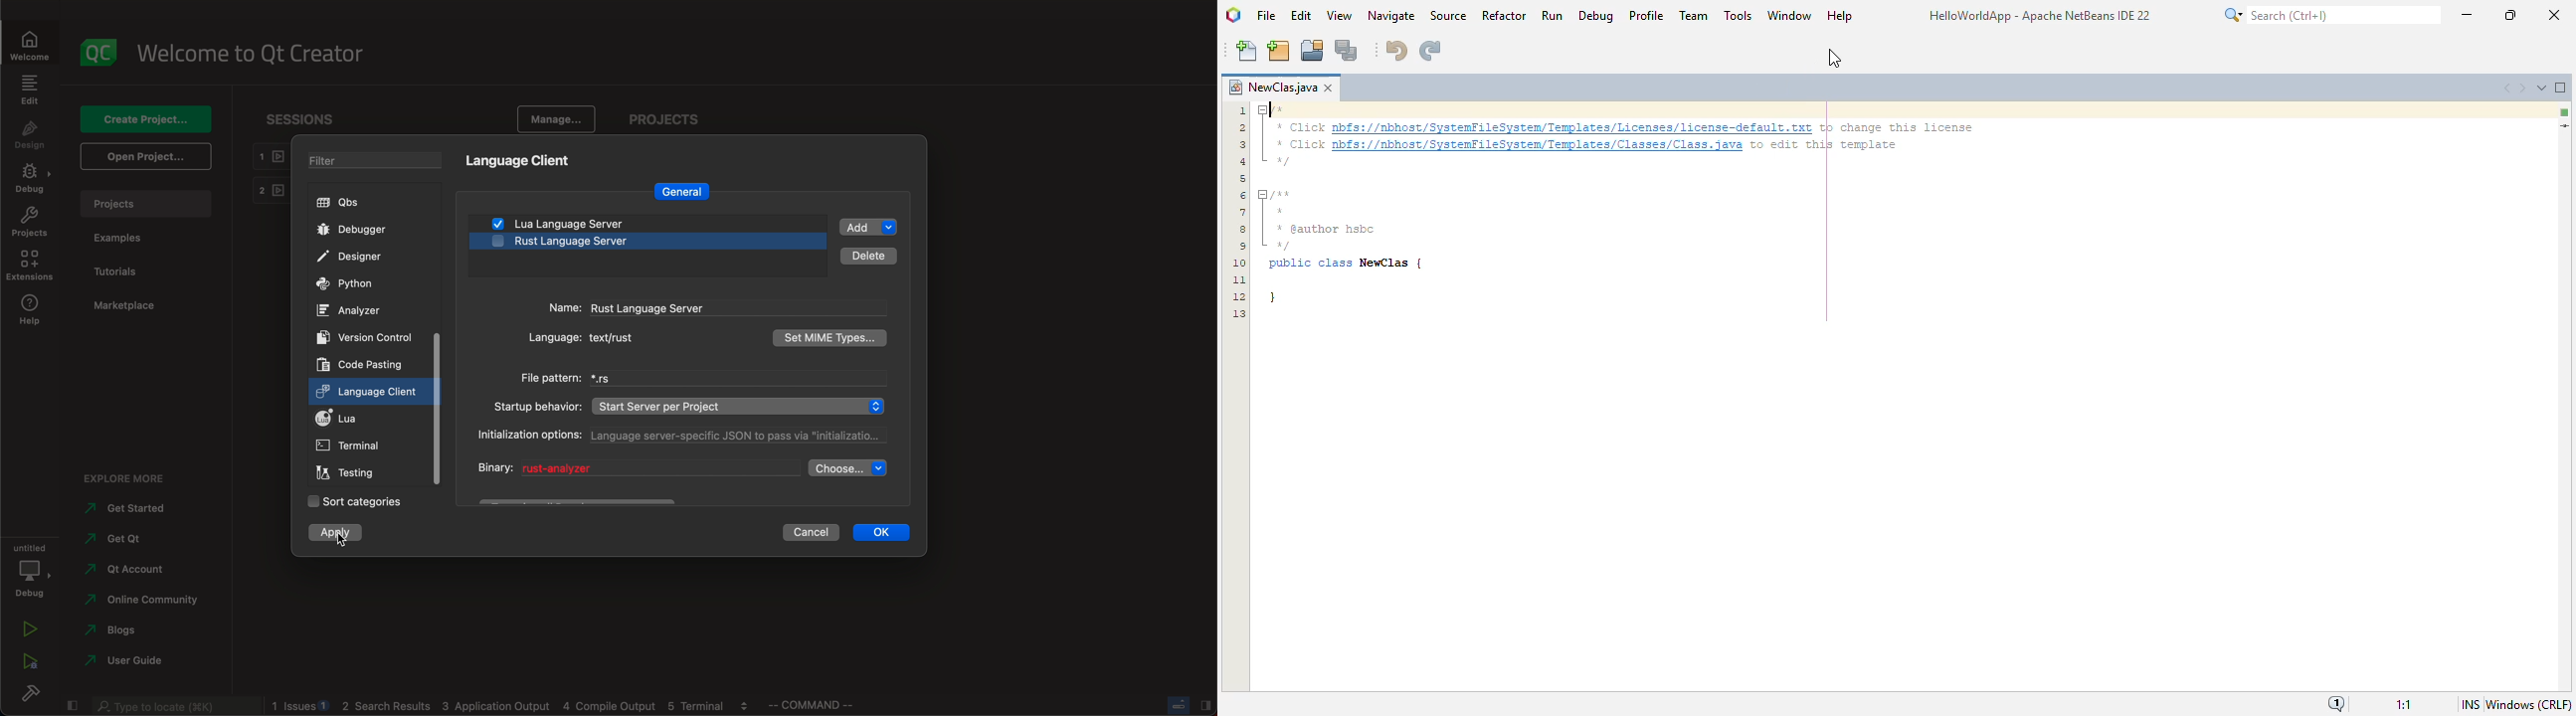  Describe the element at coordinates (1267, 16) in the screenshot. I see `file` at that location.